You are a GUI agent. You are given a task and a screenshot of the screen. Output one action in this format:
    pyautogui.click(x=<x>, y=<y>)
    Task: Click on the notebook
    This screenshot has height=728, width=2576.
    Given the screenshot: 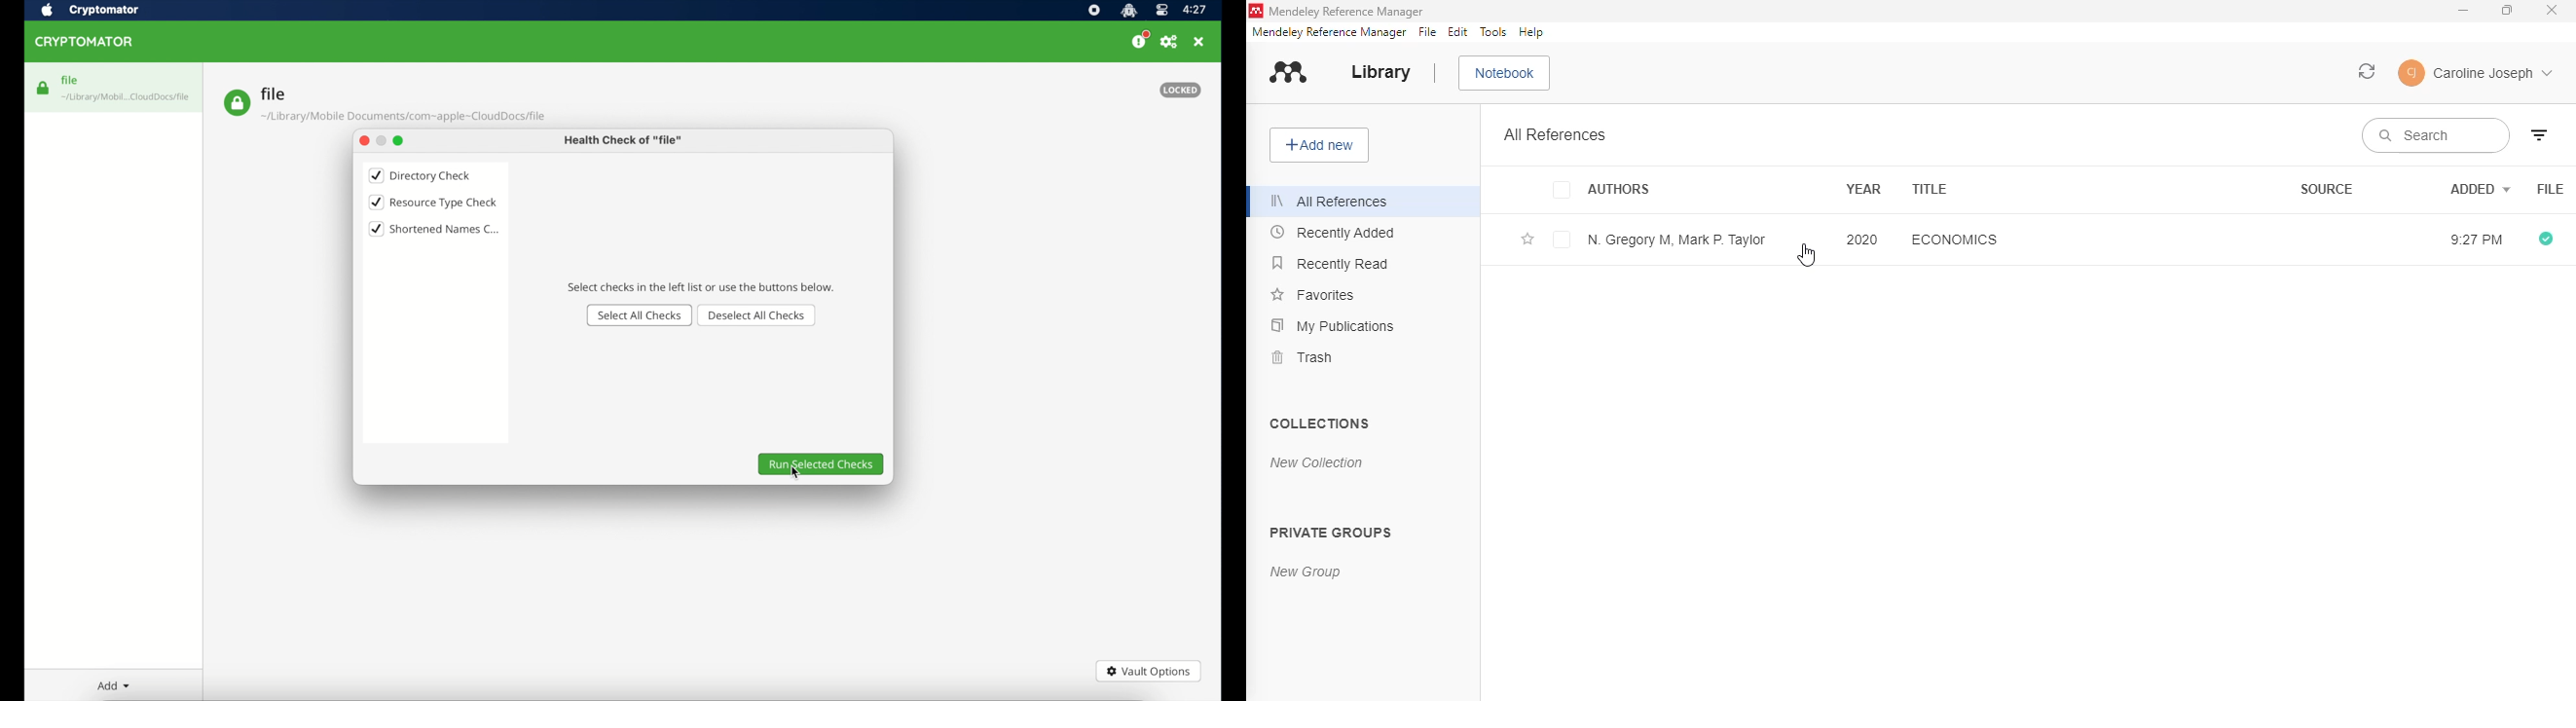 What is the action you would take?
    pyautogui.click(x=1504, y=73)
    